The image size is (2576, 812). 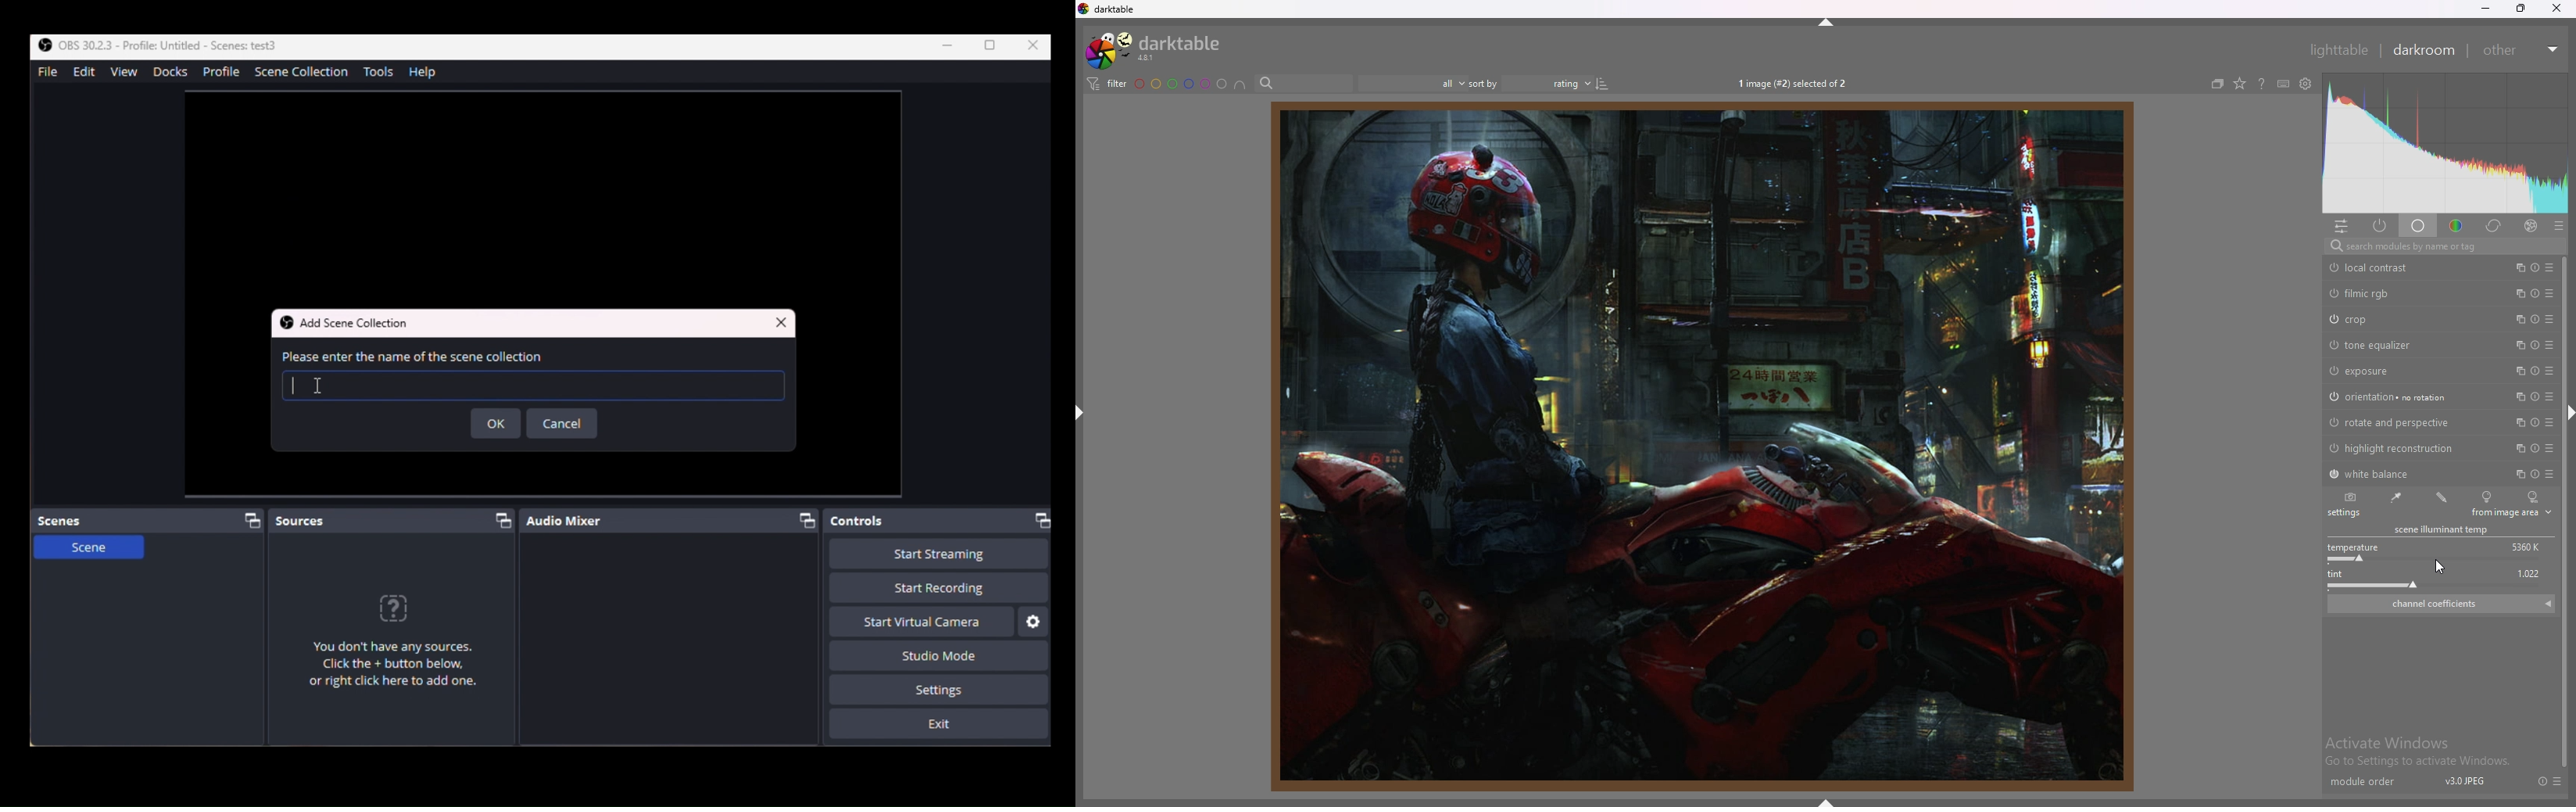 What do you see at coordinates (2379, 319) in the screenshot?
I see `crop` at bounding box center [2379, 319].